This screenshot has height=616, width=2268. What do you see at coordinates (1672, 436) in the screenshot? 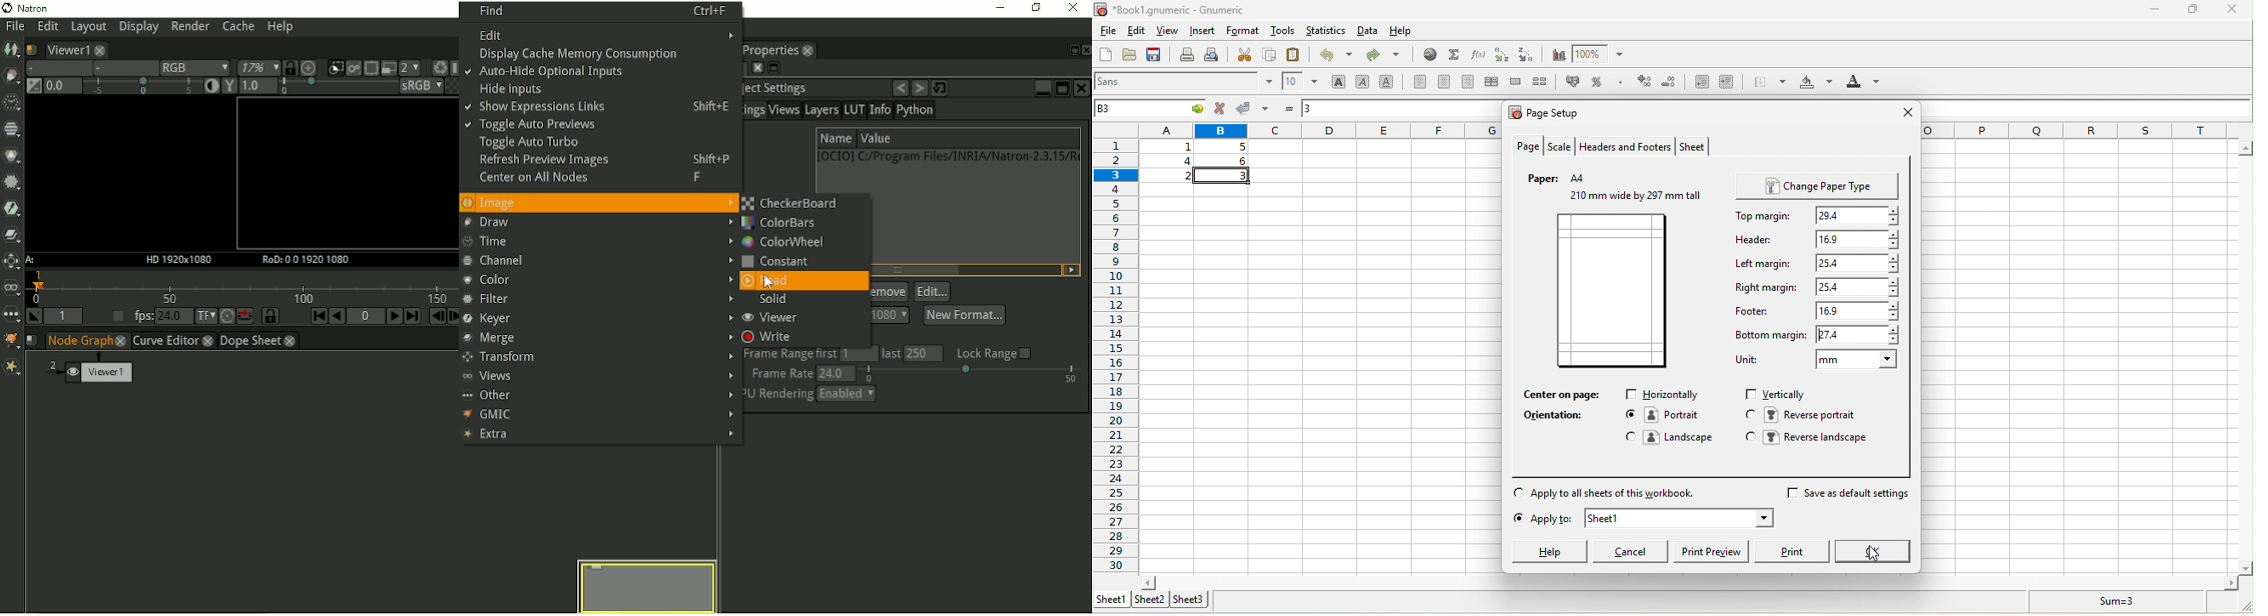
I see `landscape` at bounding box center [1672, 436].